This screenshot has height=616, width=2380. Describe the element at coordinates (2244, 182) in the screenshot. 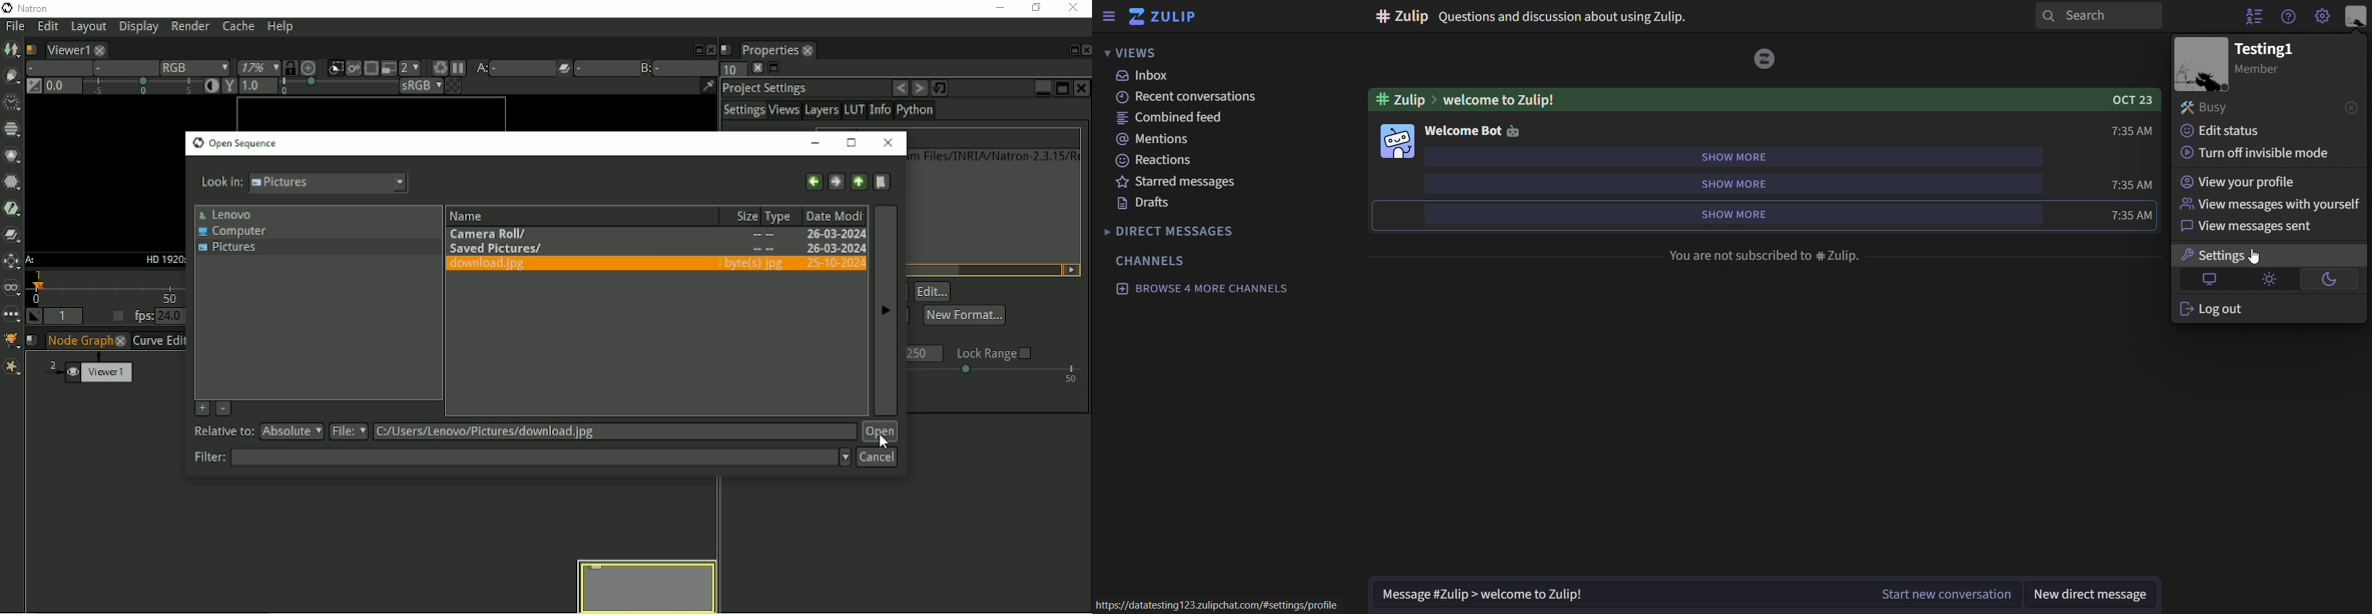

I see `view your profile` at that location.